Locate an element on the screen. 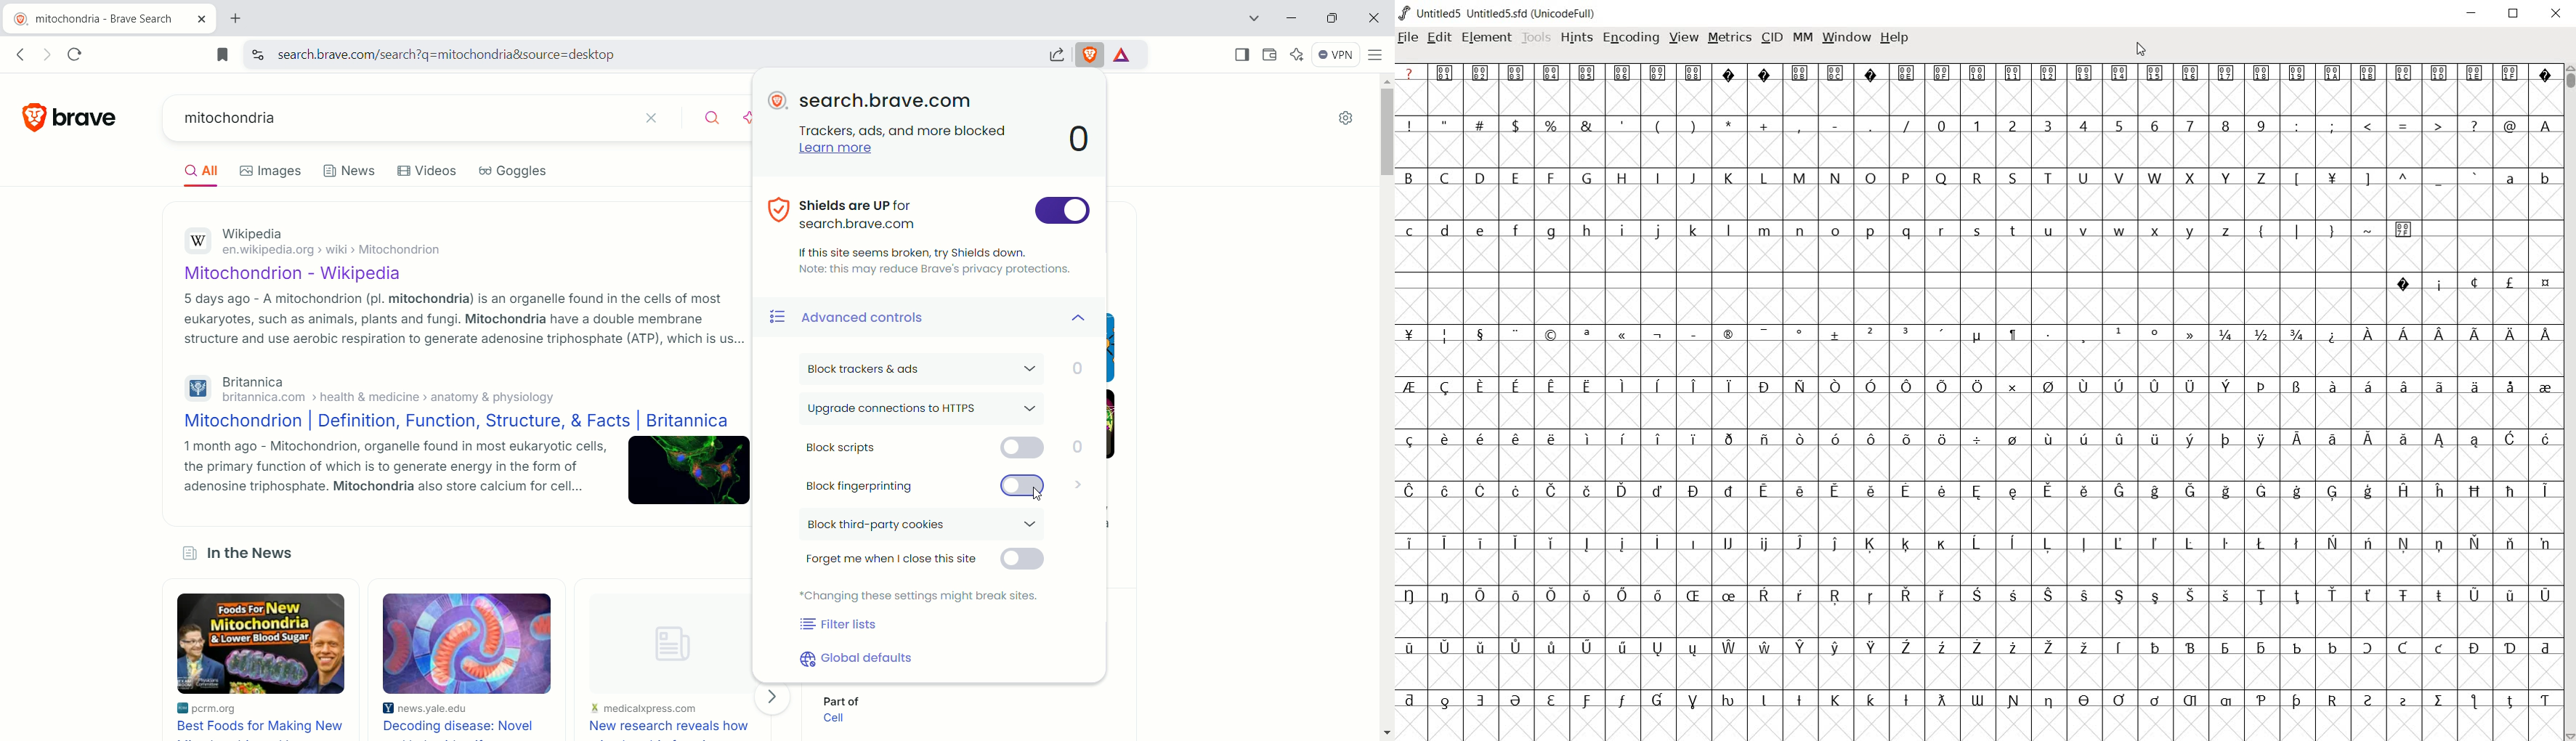 This screenshot has height=756, width=2576. Symbol is located at coordinates (1657, 544).